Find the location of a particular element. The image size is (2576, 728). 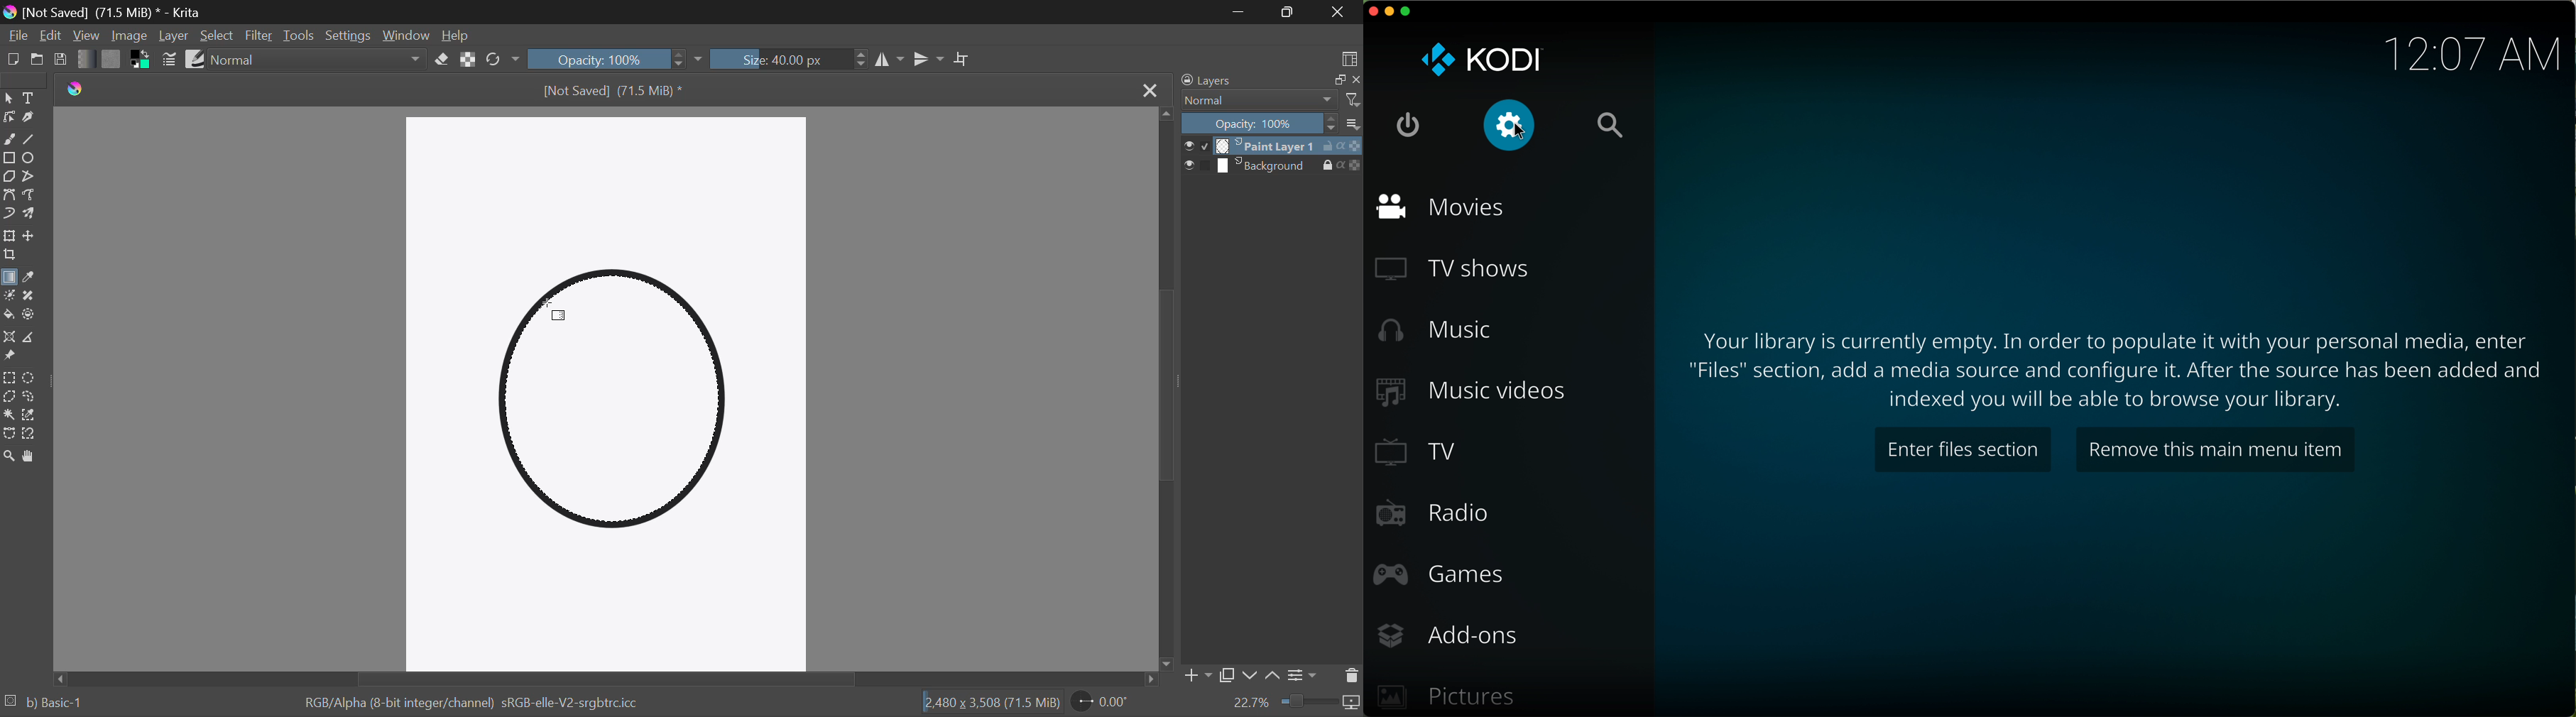

KODI logo is located at coordinates (1480, 62).